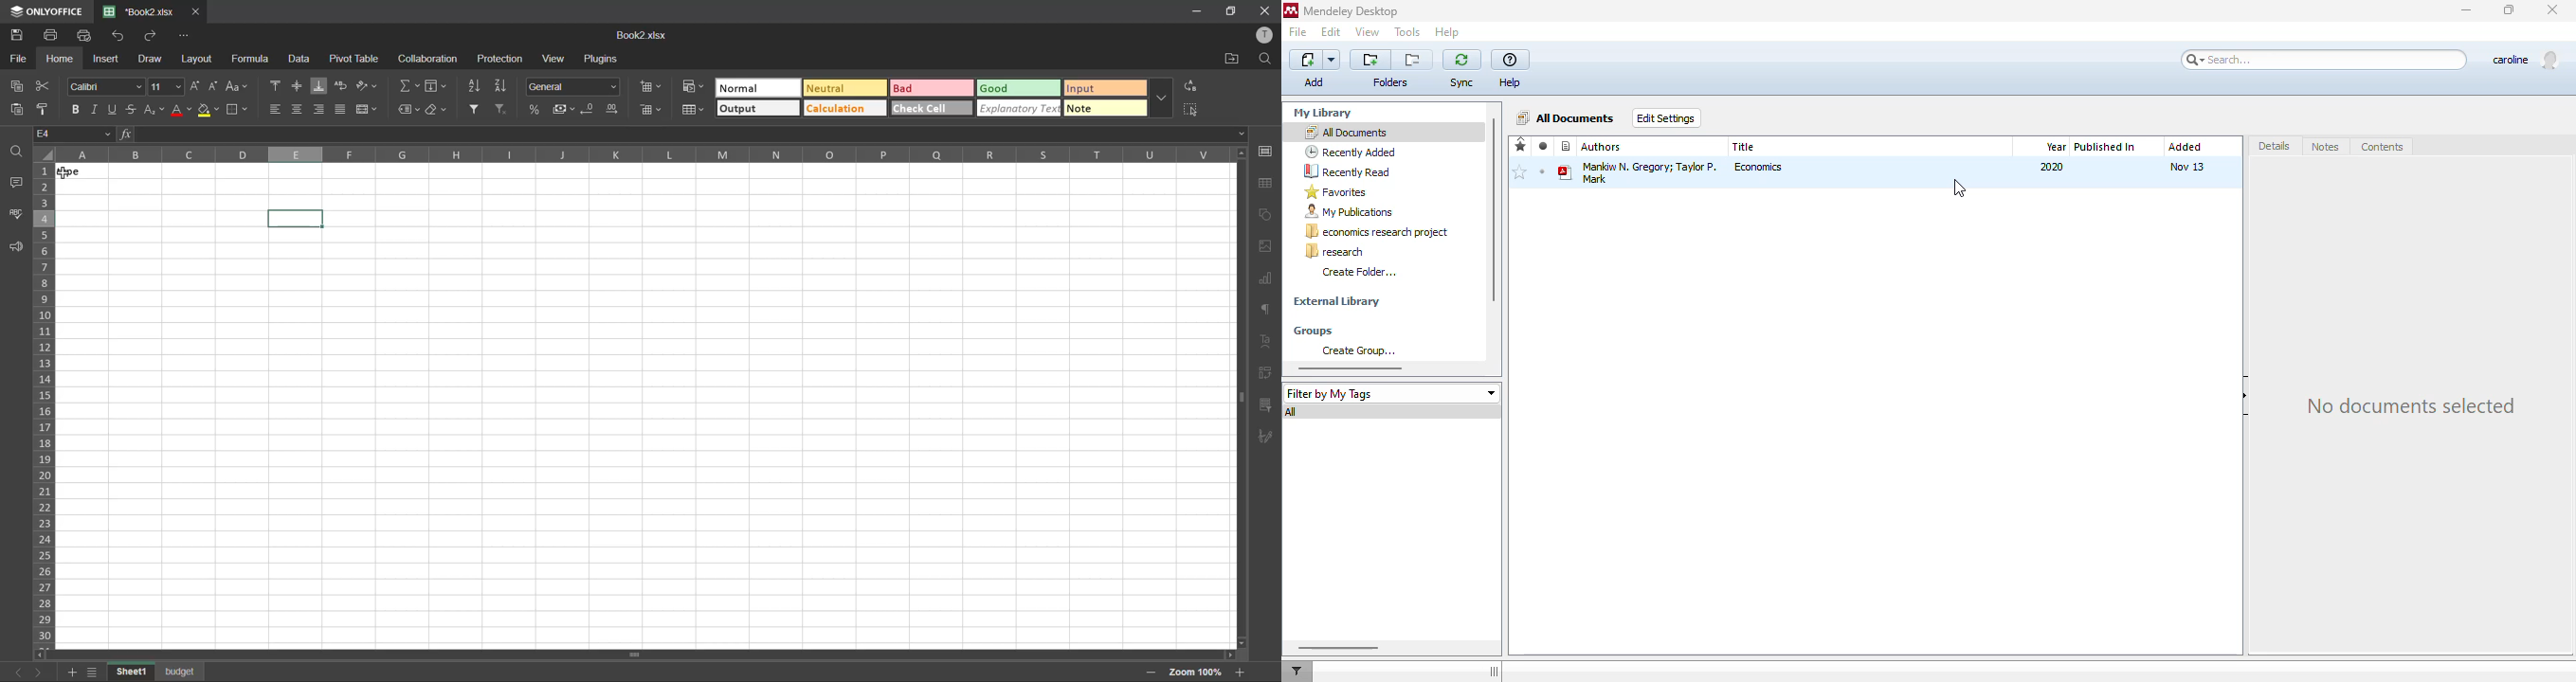  Describe the element at coordinates (105, 85) in the screenshot. I see `font style` at that location.